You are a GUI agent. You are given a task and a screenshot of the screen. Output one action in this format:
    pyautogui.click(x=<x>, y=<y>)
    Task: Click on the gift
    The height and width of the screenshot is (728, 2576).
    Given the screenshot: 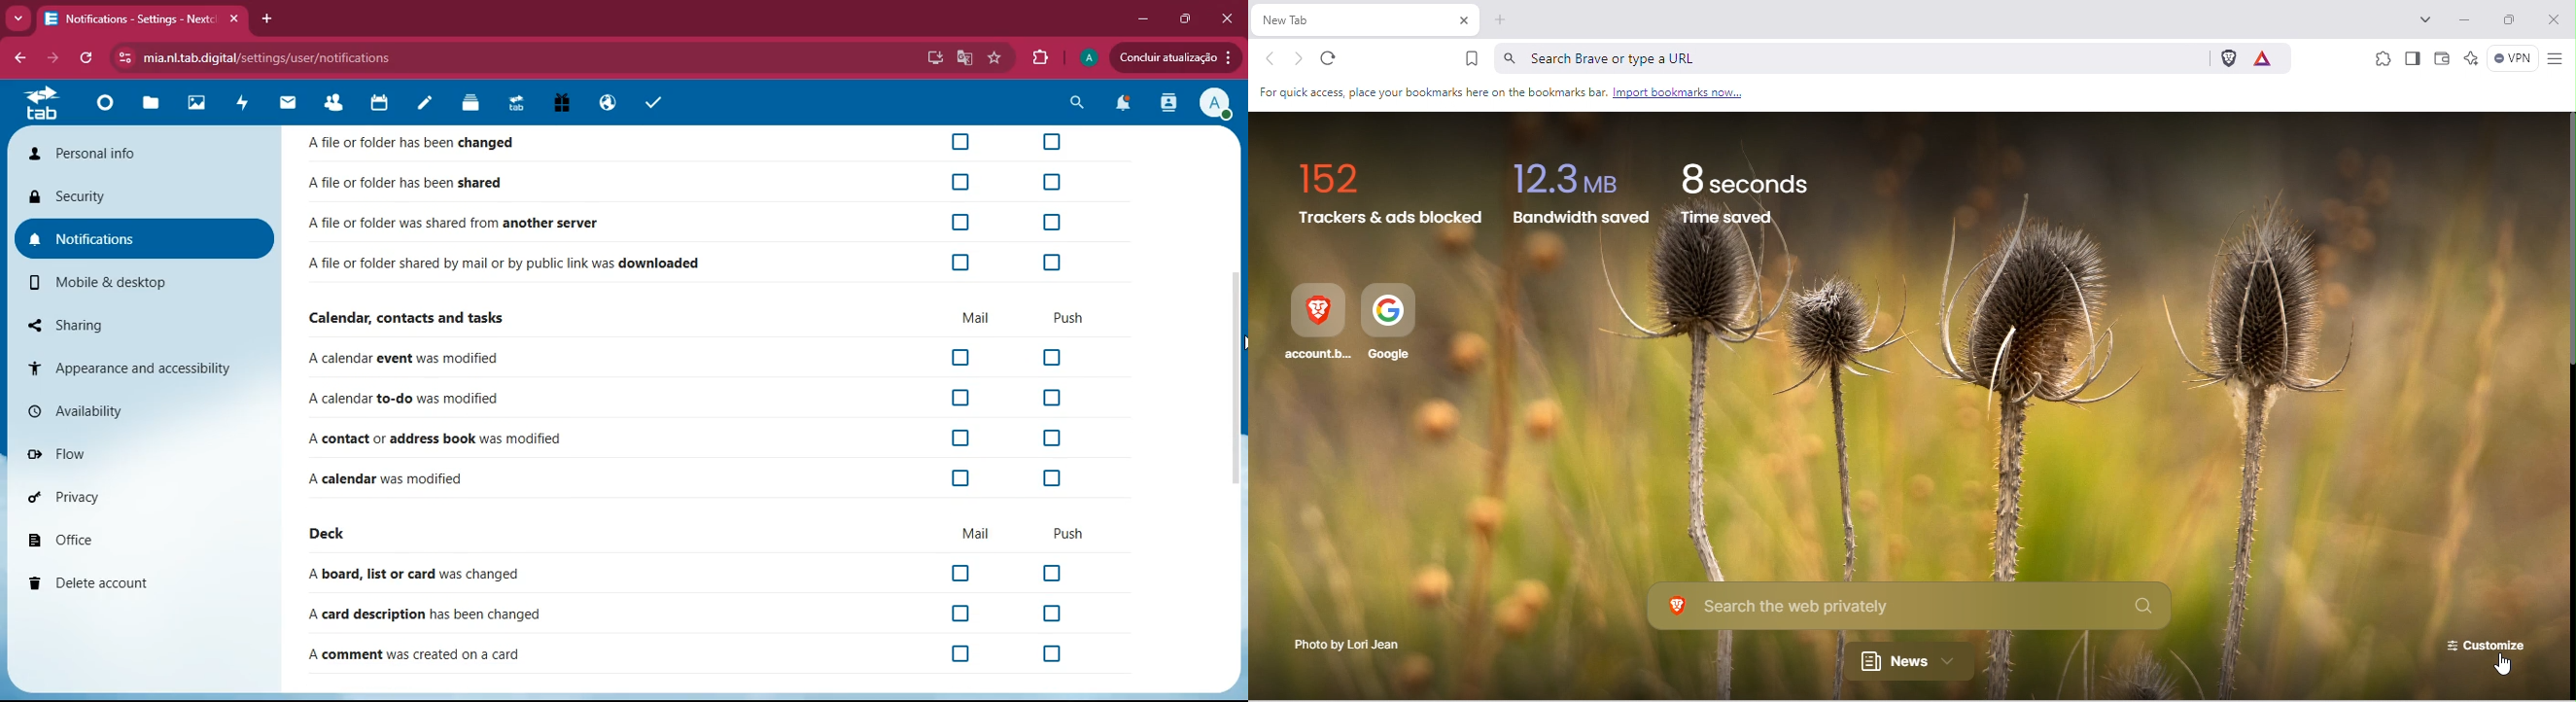 What is the action you would take?
    pyautogui.click(x=564, y=104)
    